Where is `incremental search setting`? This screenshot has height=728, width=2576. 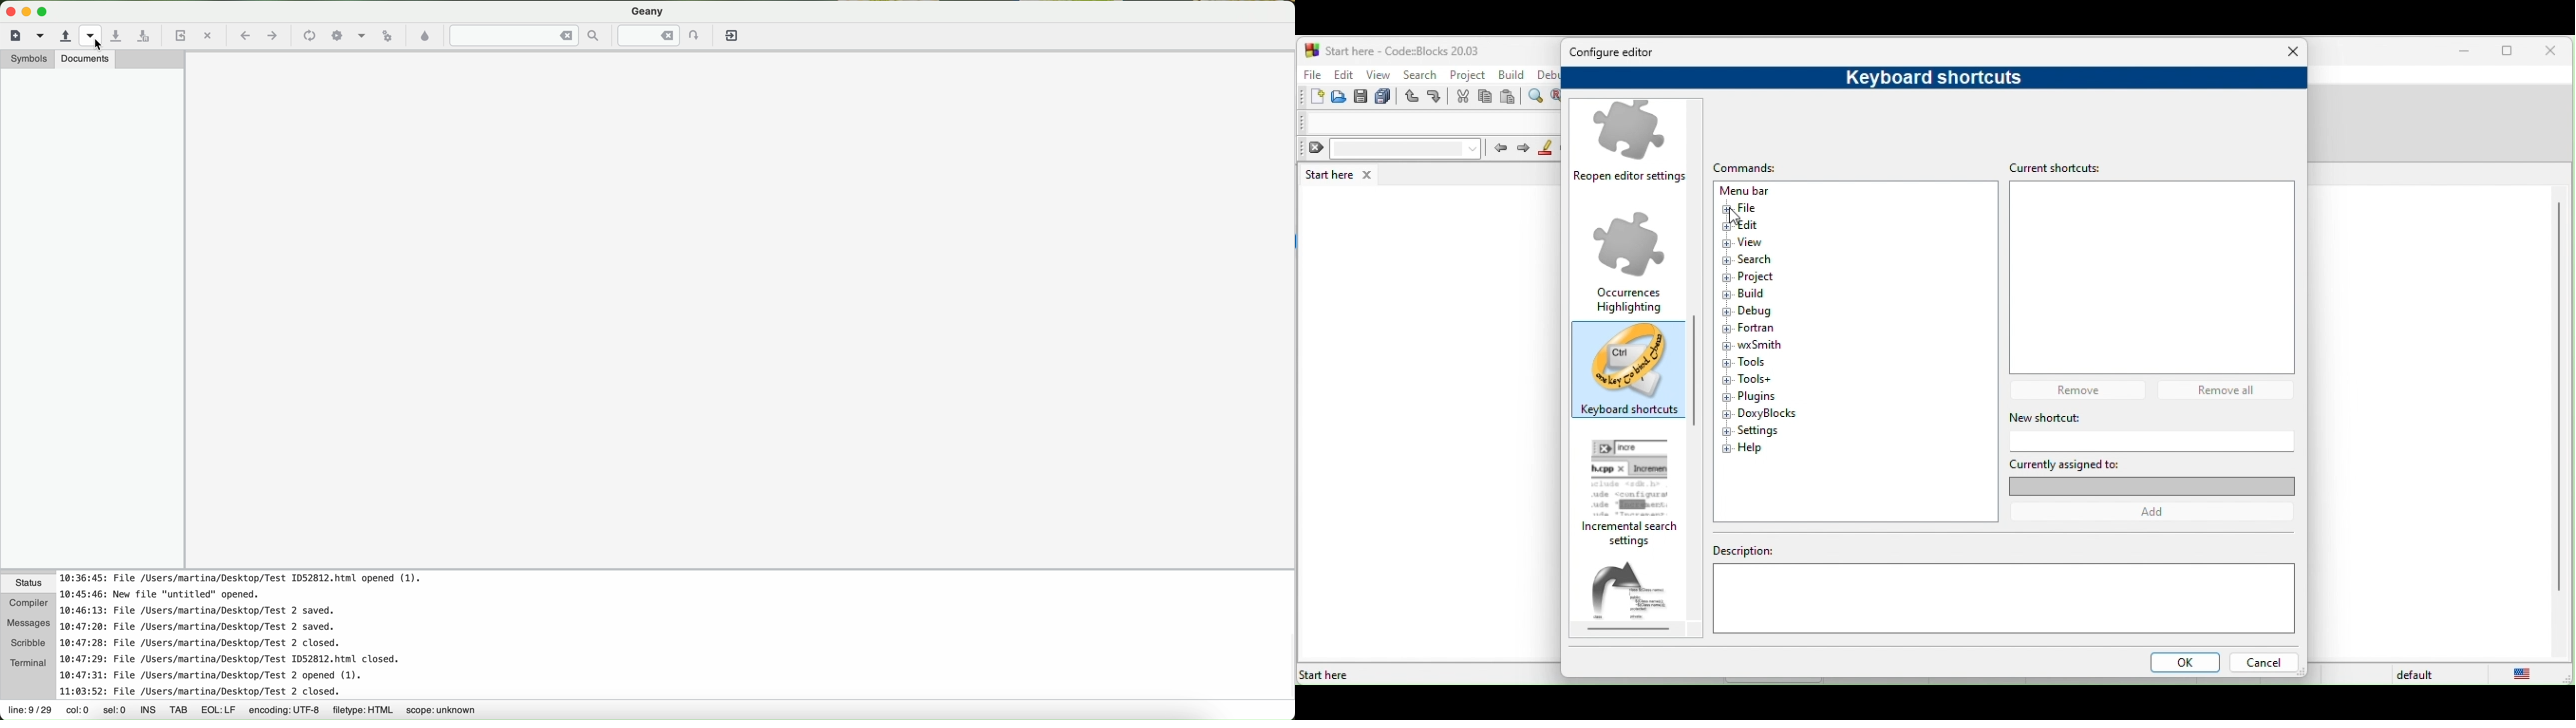
incremental search setting is located at coordinates (1636, 493).